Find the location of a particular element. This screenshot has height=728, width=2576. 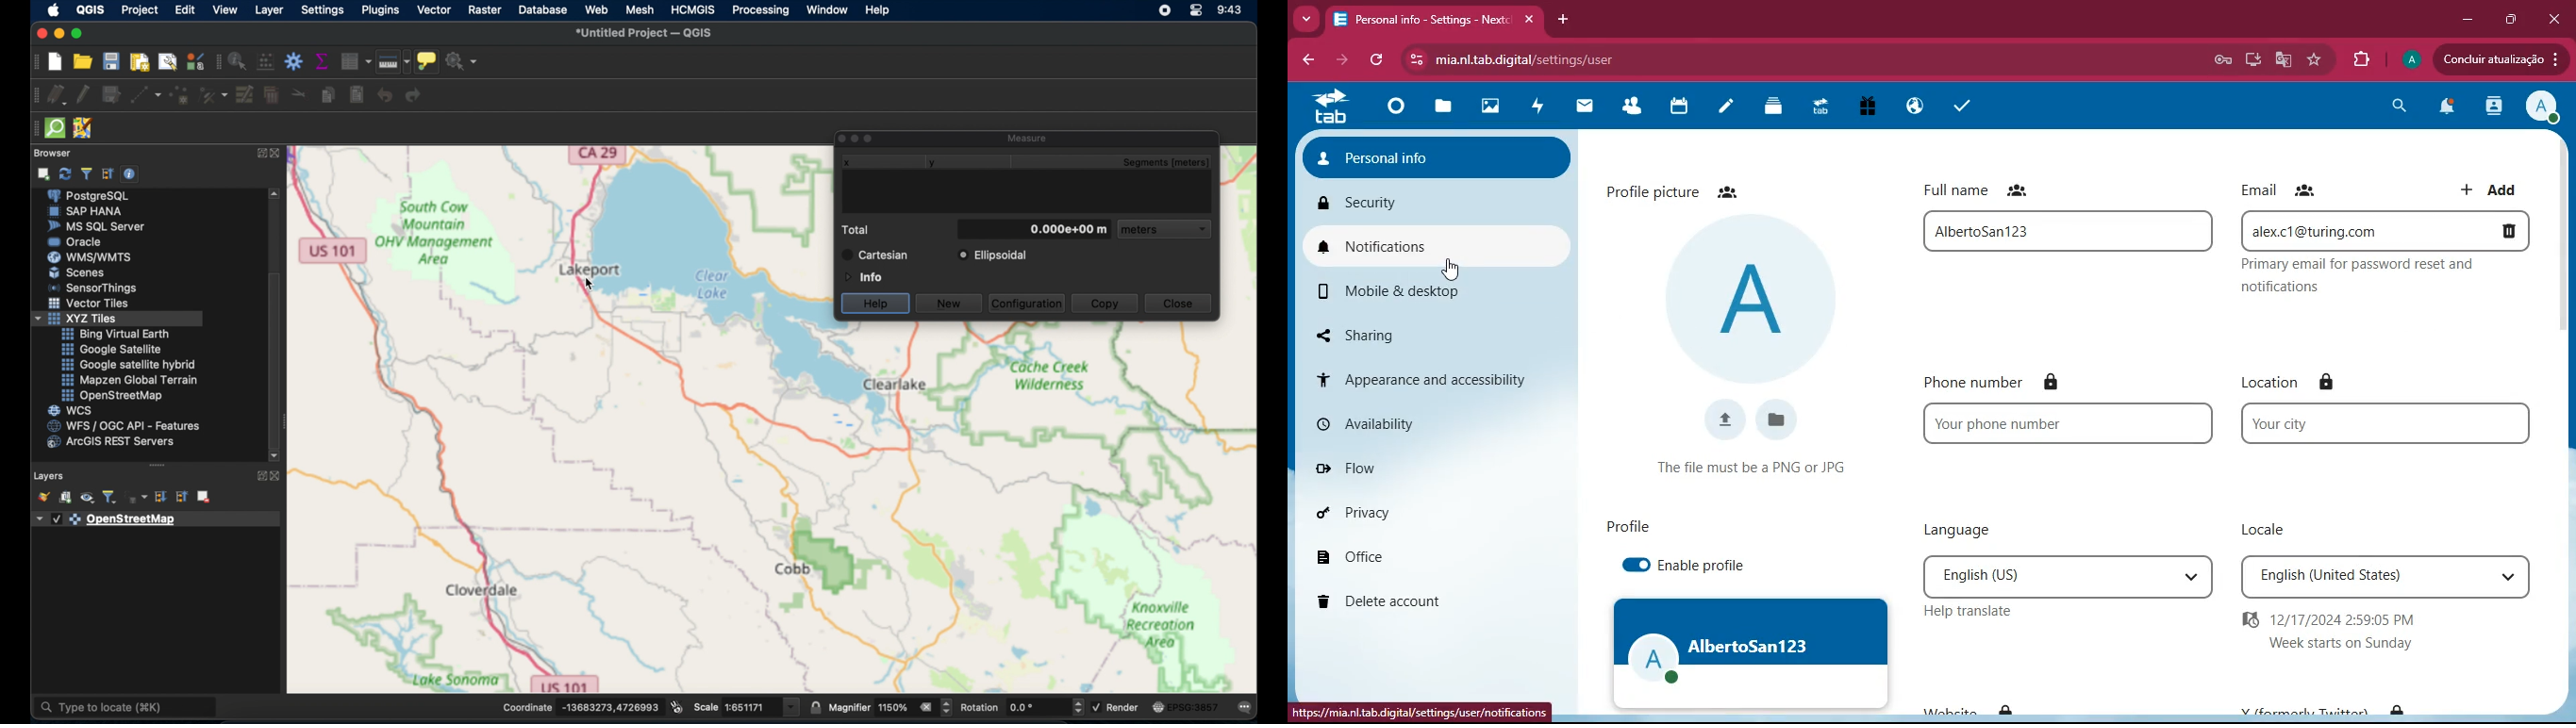

screen recorder icon is located at coordinates (1164, 11).